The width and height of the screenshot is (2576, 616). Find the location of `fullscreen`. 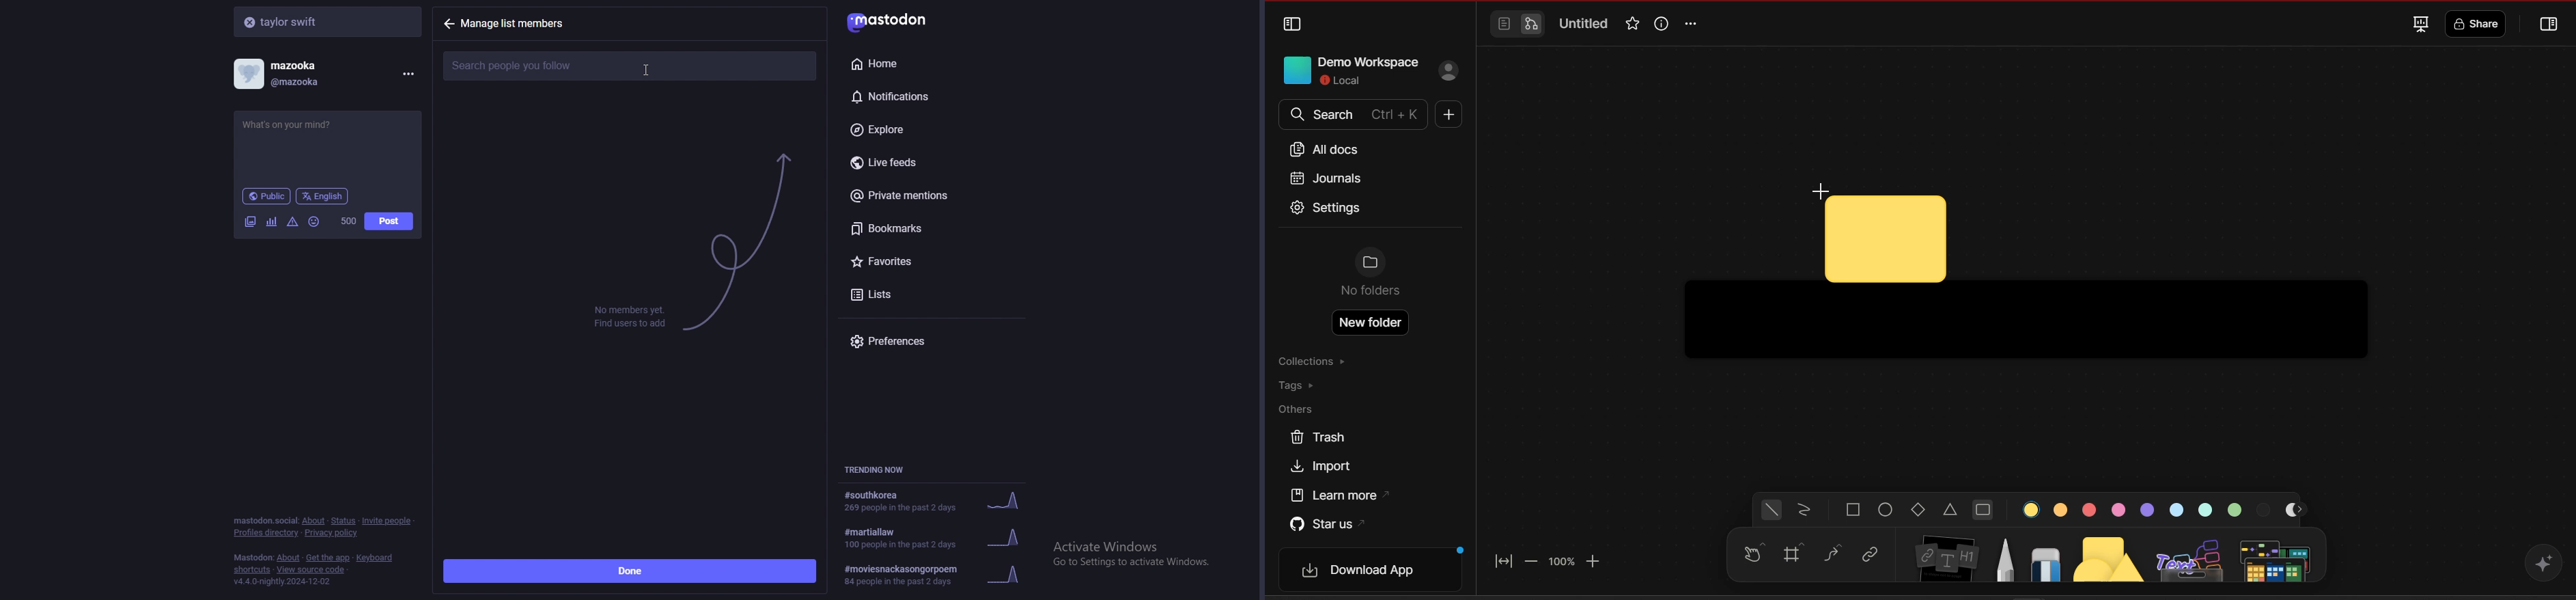

fullscreen is located at coordinates (2419, 23).